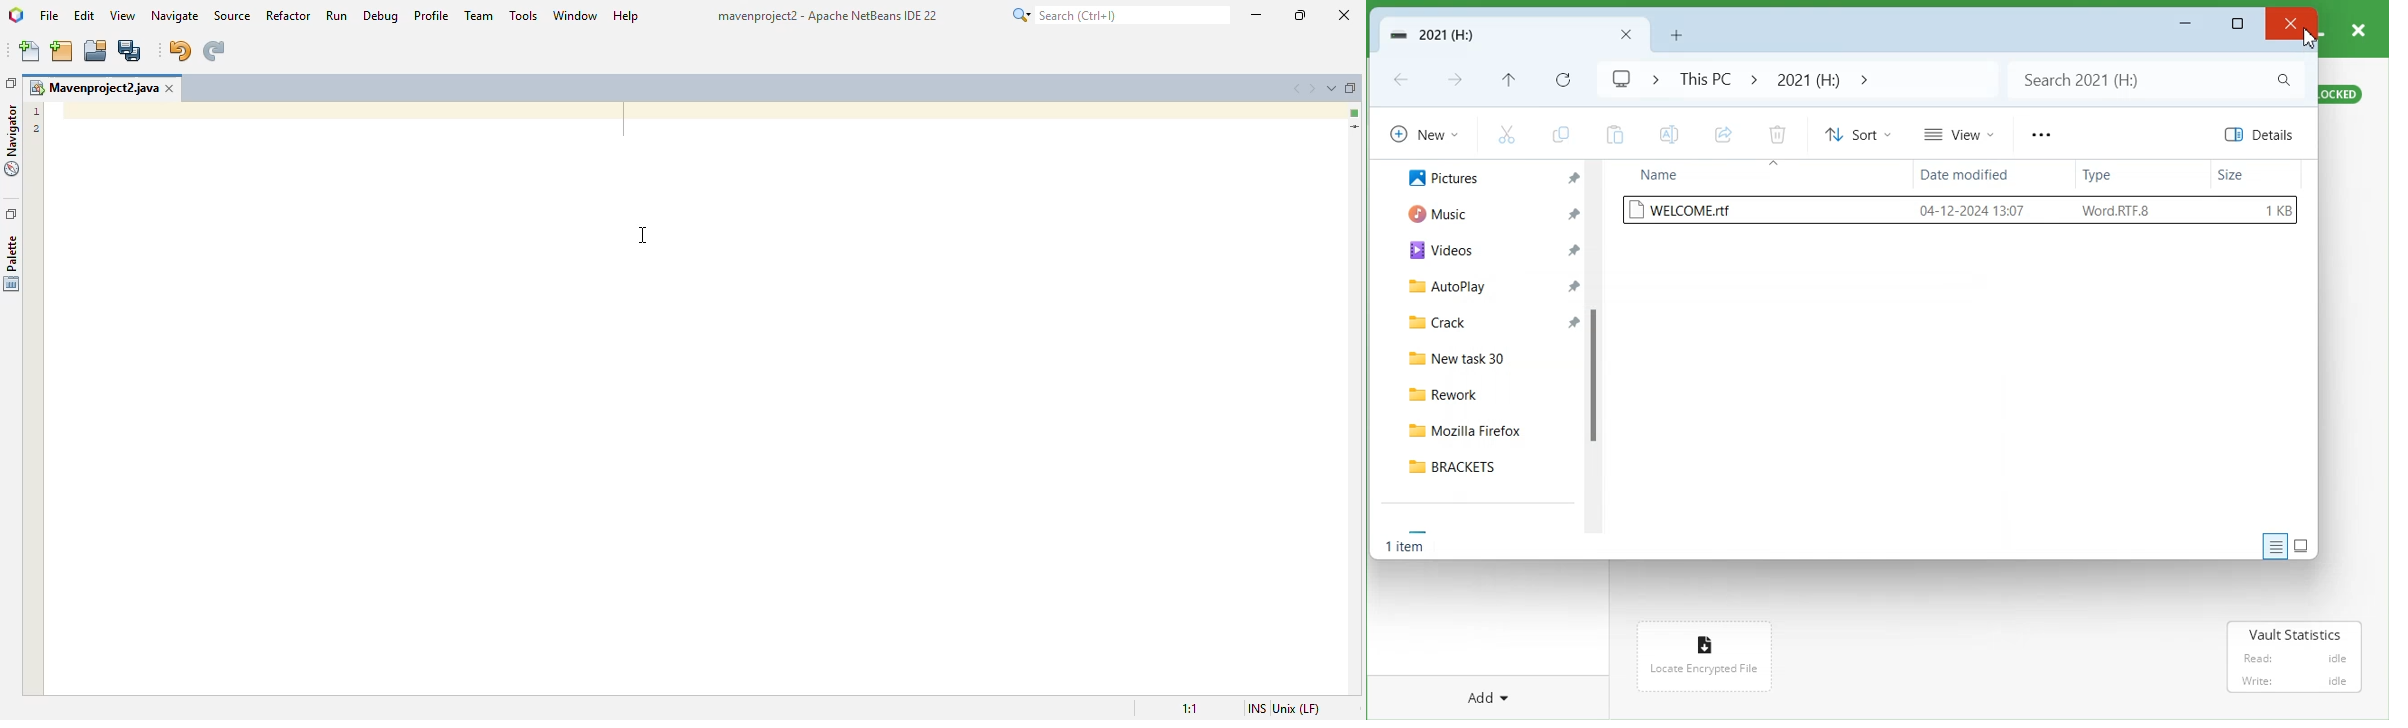 Image resolution: width=2408 pixels, height=728 pixels. I want to click on redo, so click(215, 51).